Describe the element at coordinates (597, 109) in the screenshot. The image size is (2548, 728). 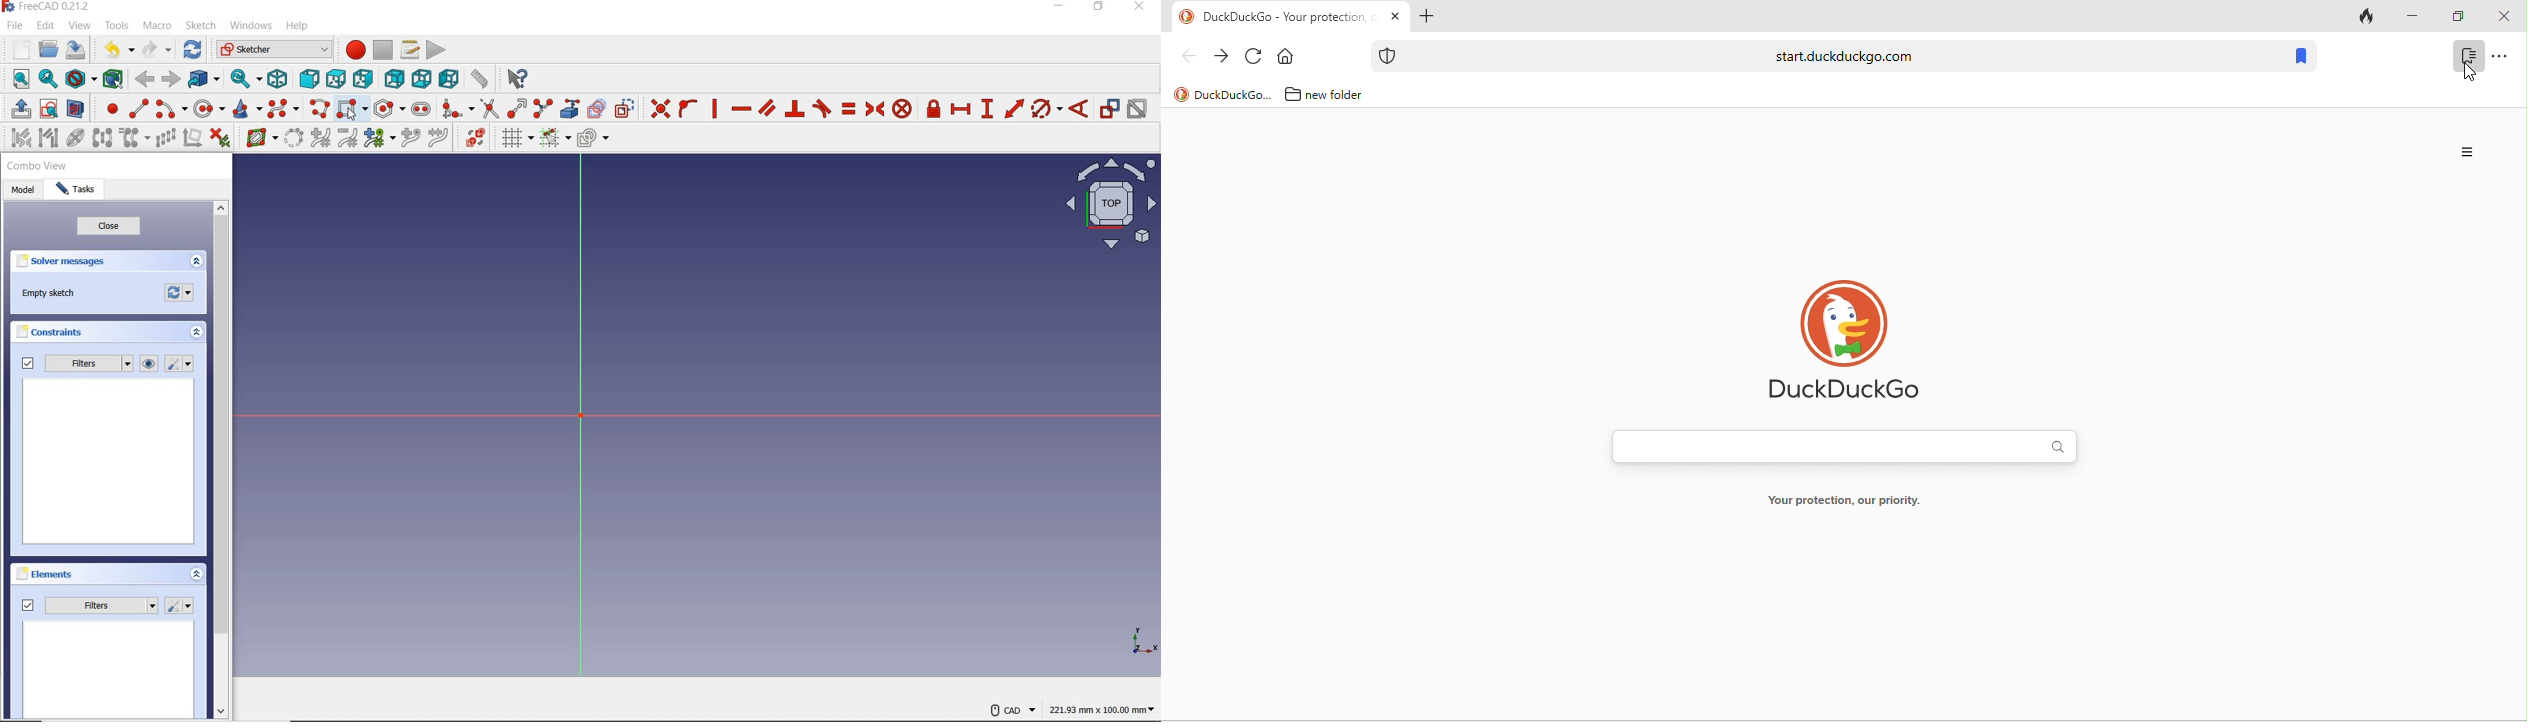
I see `create carbon copy` at that location.